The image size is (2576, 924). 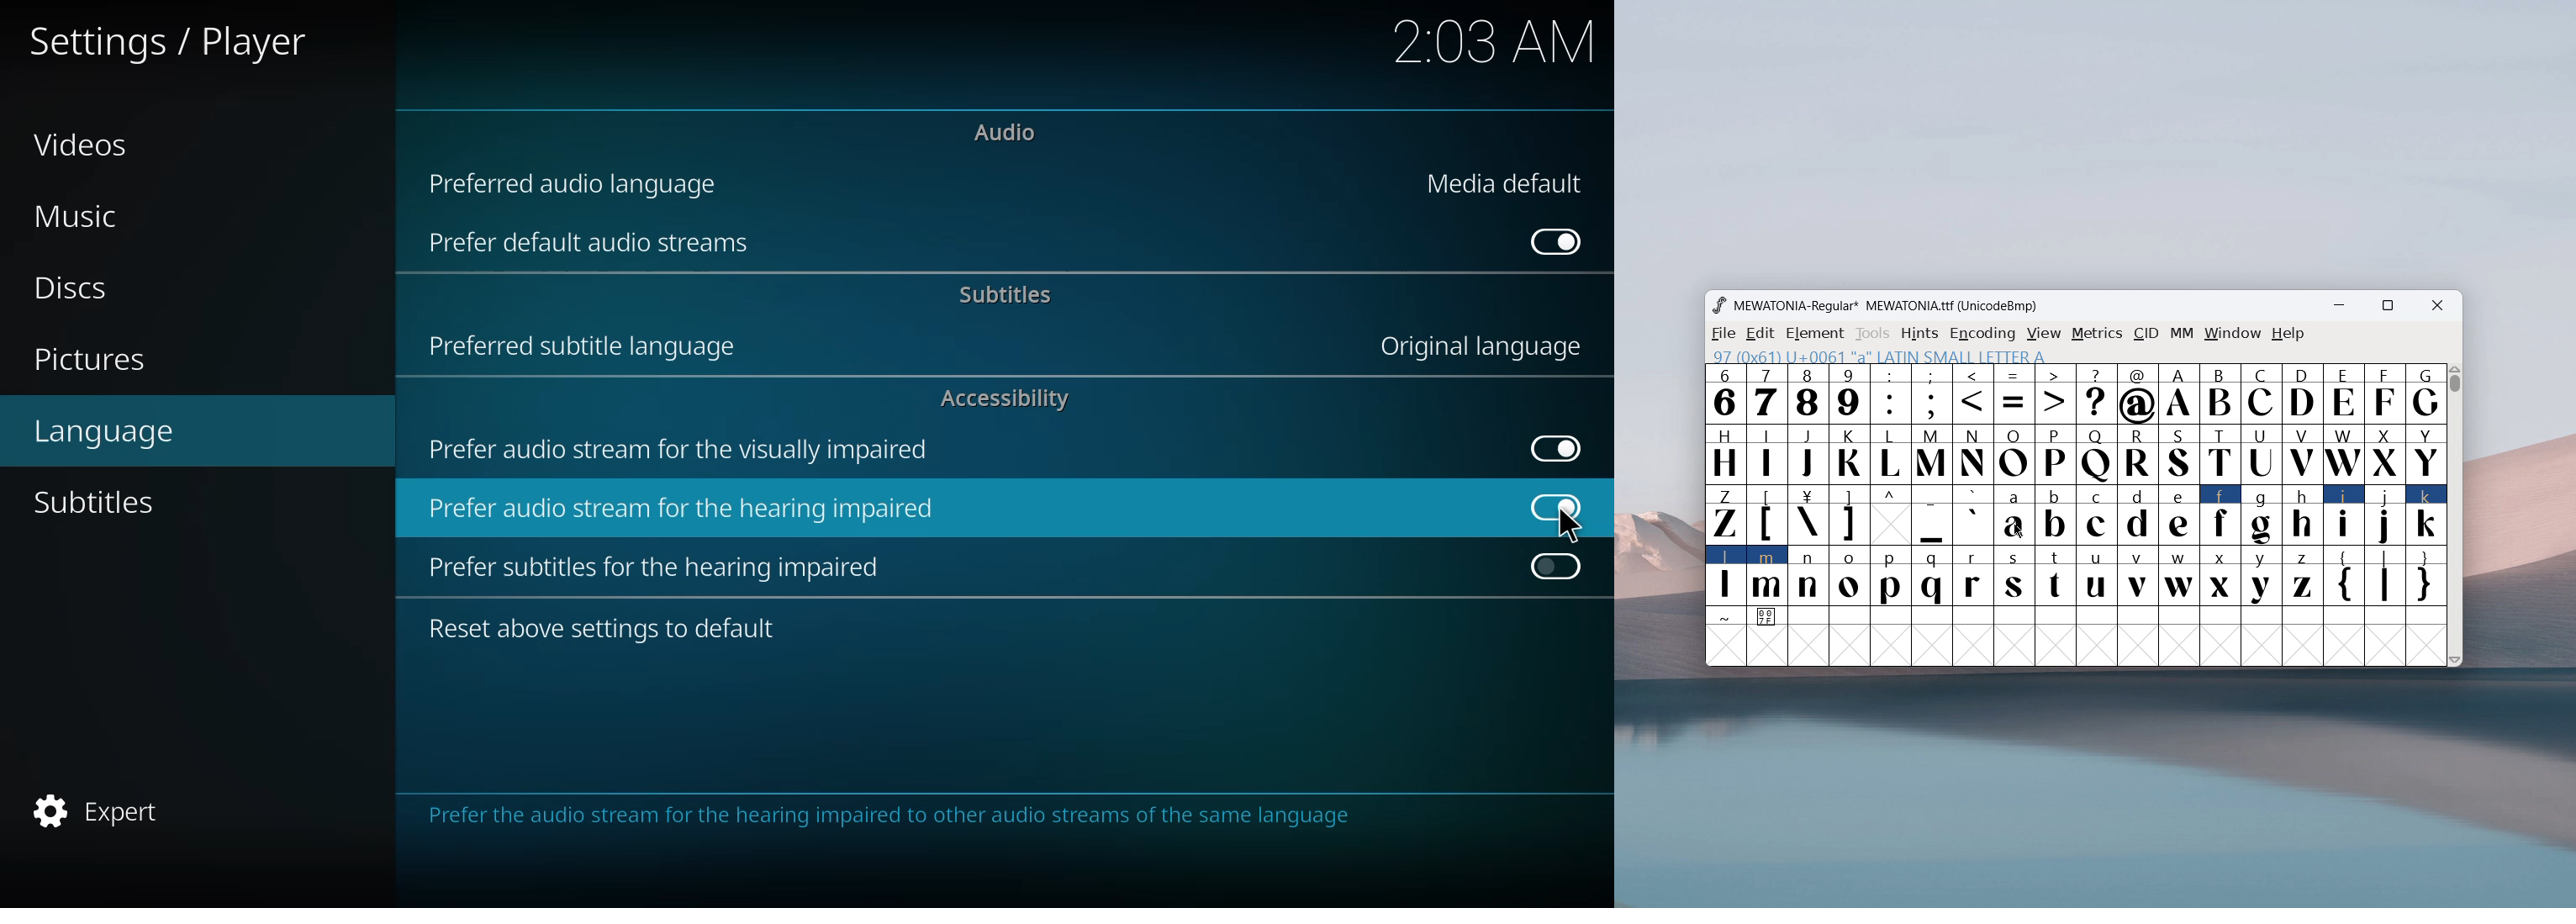 What do you see at coordinates (1972, 577) in the screenshot?
I see `r` at bounding box center [1972, 577].